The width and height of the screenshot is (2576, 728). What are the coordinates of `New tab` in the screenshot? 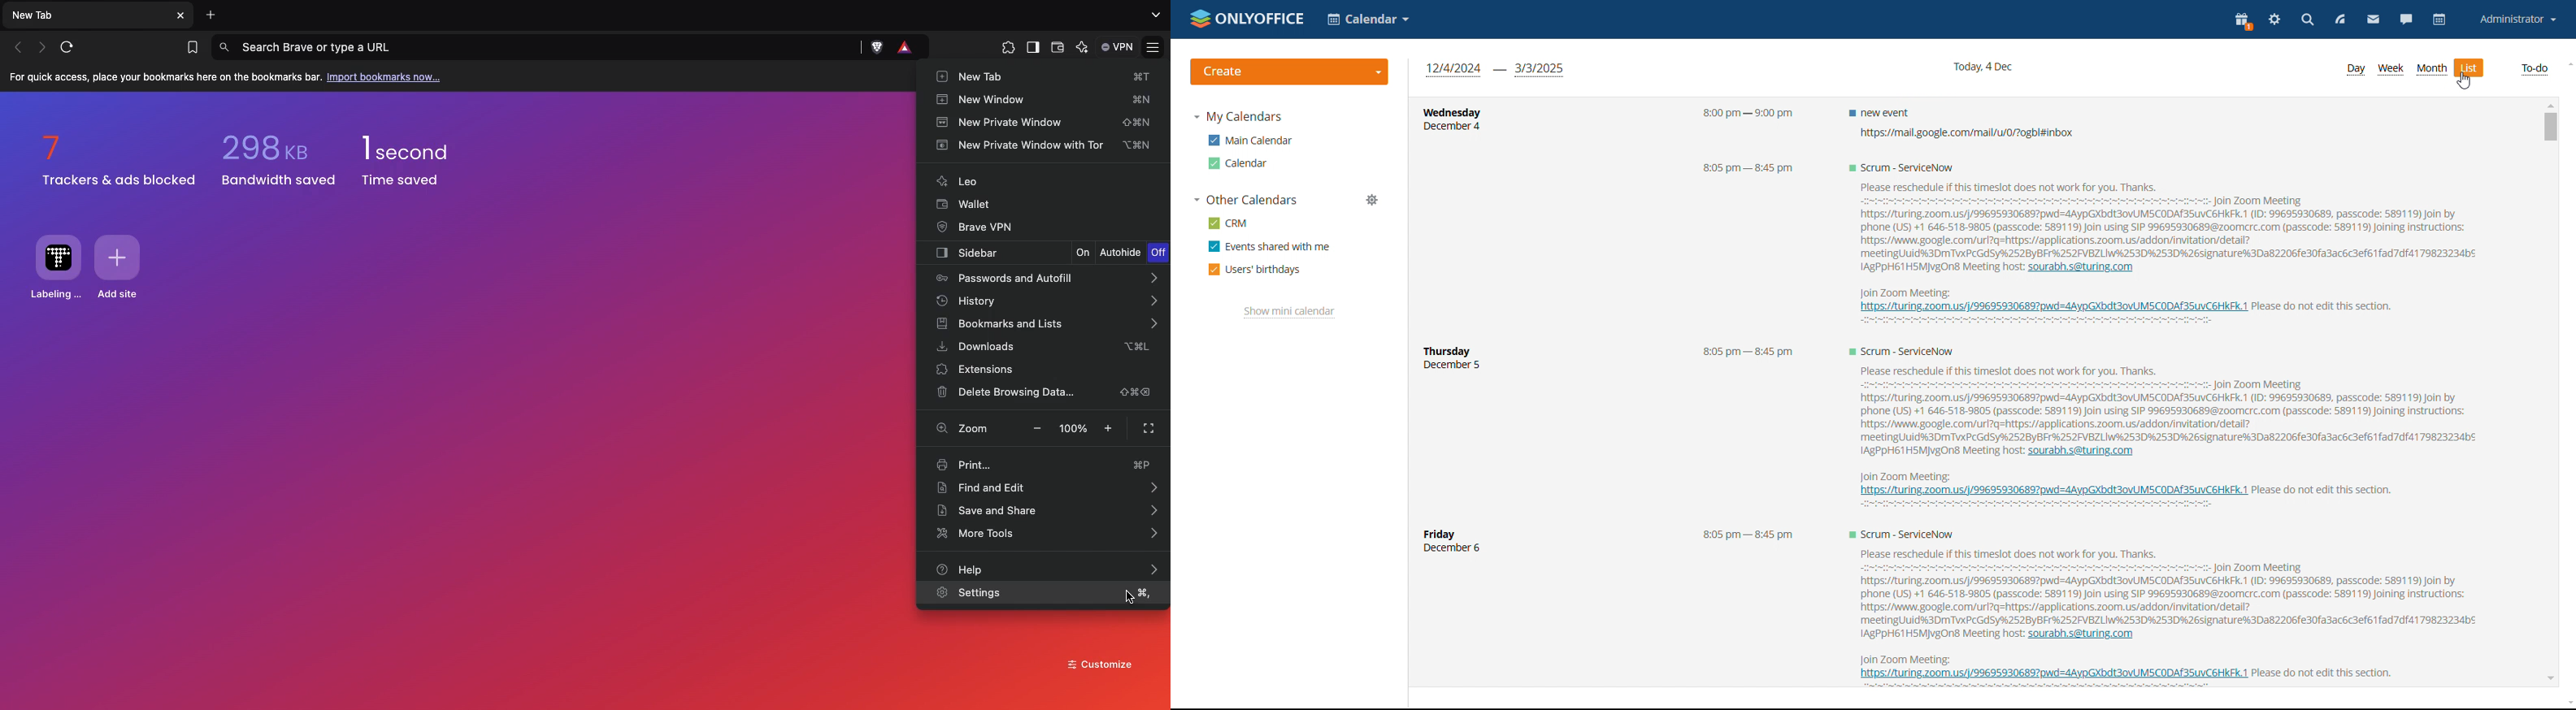 It's located at (87, 16).